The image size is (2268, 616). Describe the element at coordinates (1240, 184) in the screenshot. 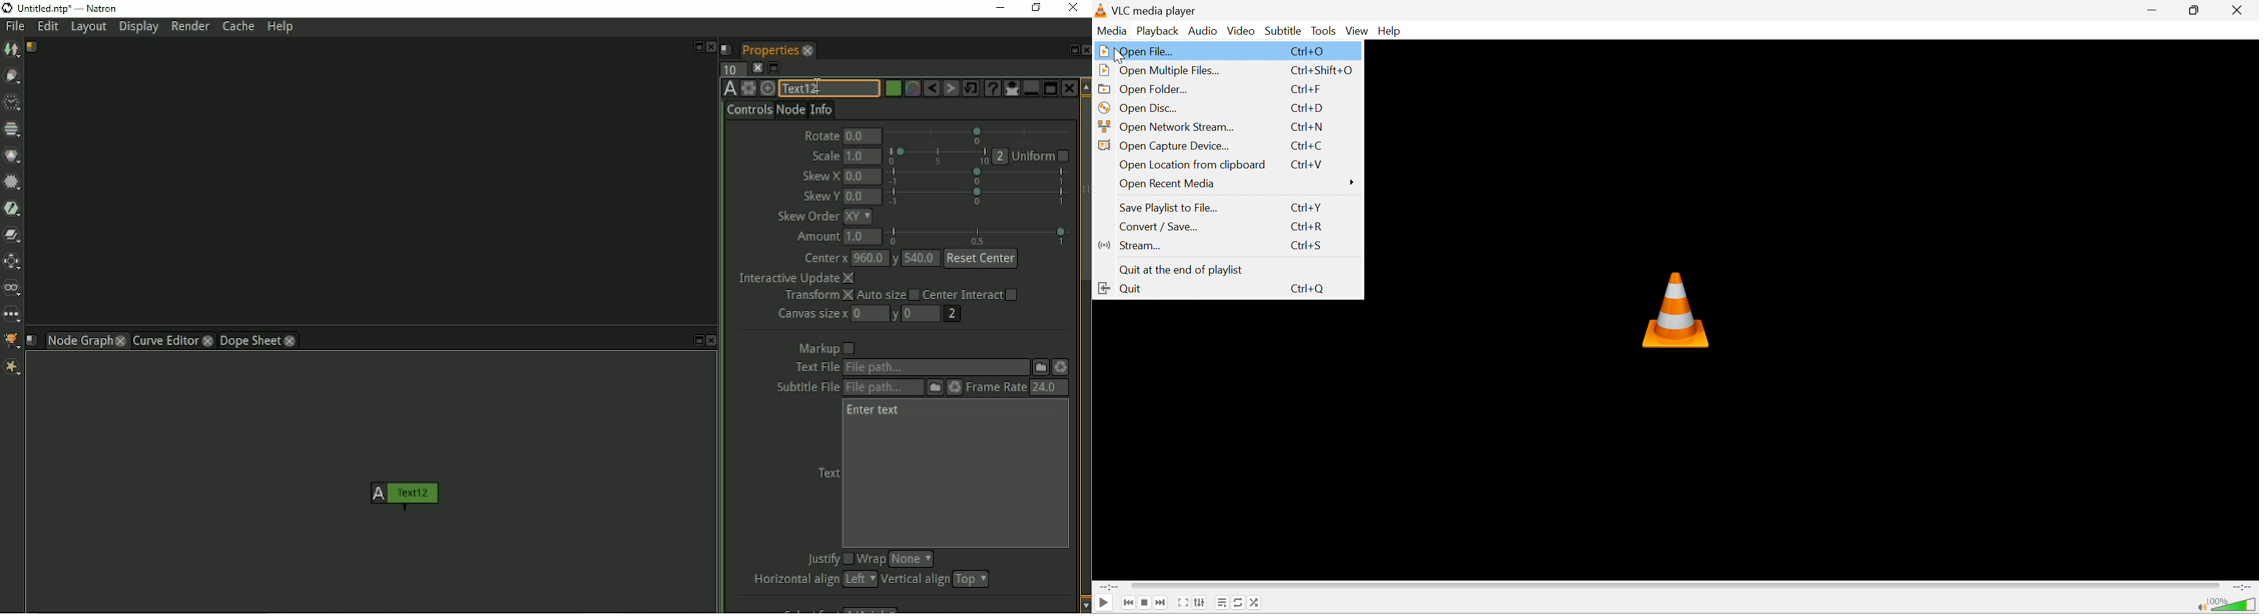

I see `Open Recent Media` at that location.